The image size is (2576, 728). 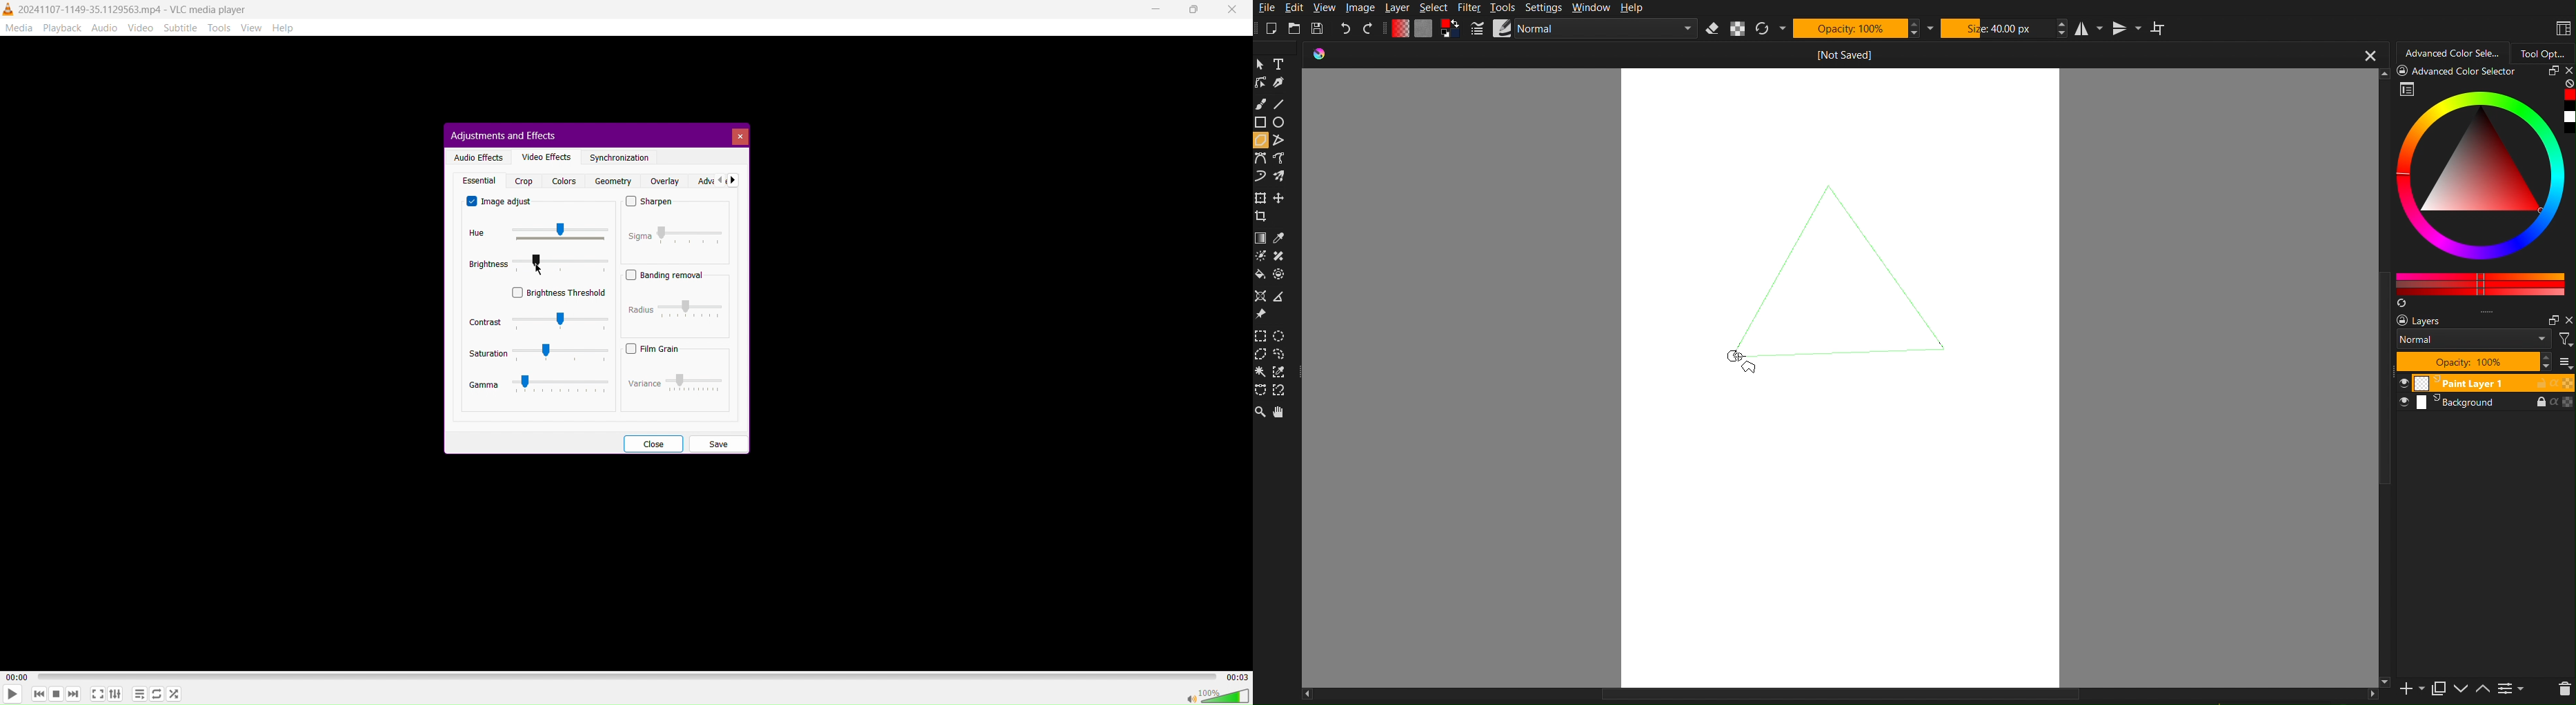 What do you see at coordinates (1763, 29) in the screenshot?
I see `Refresh` at bounding box center [1763, 29].